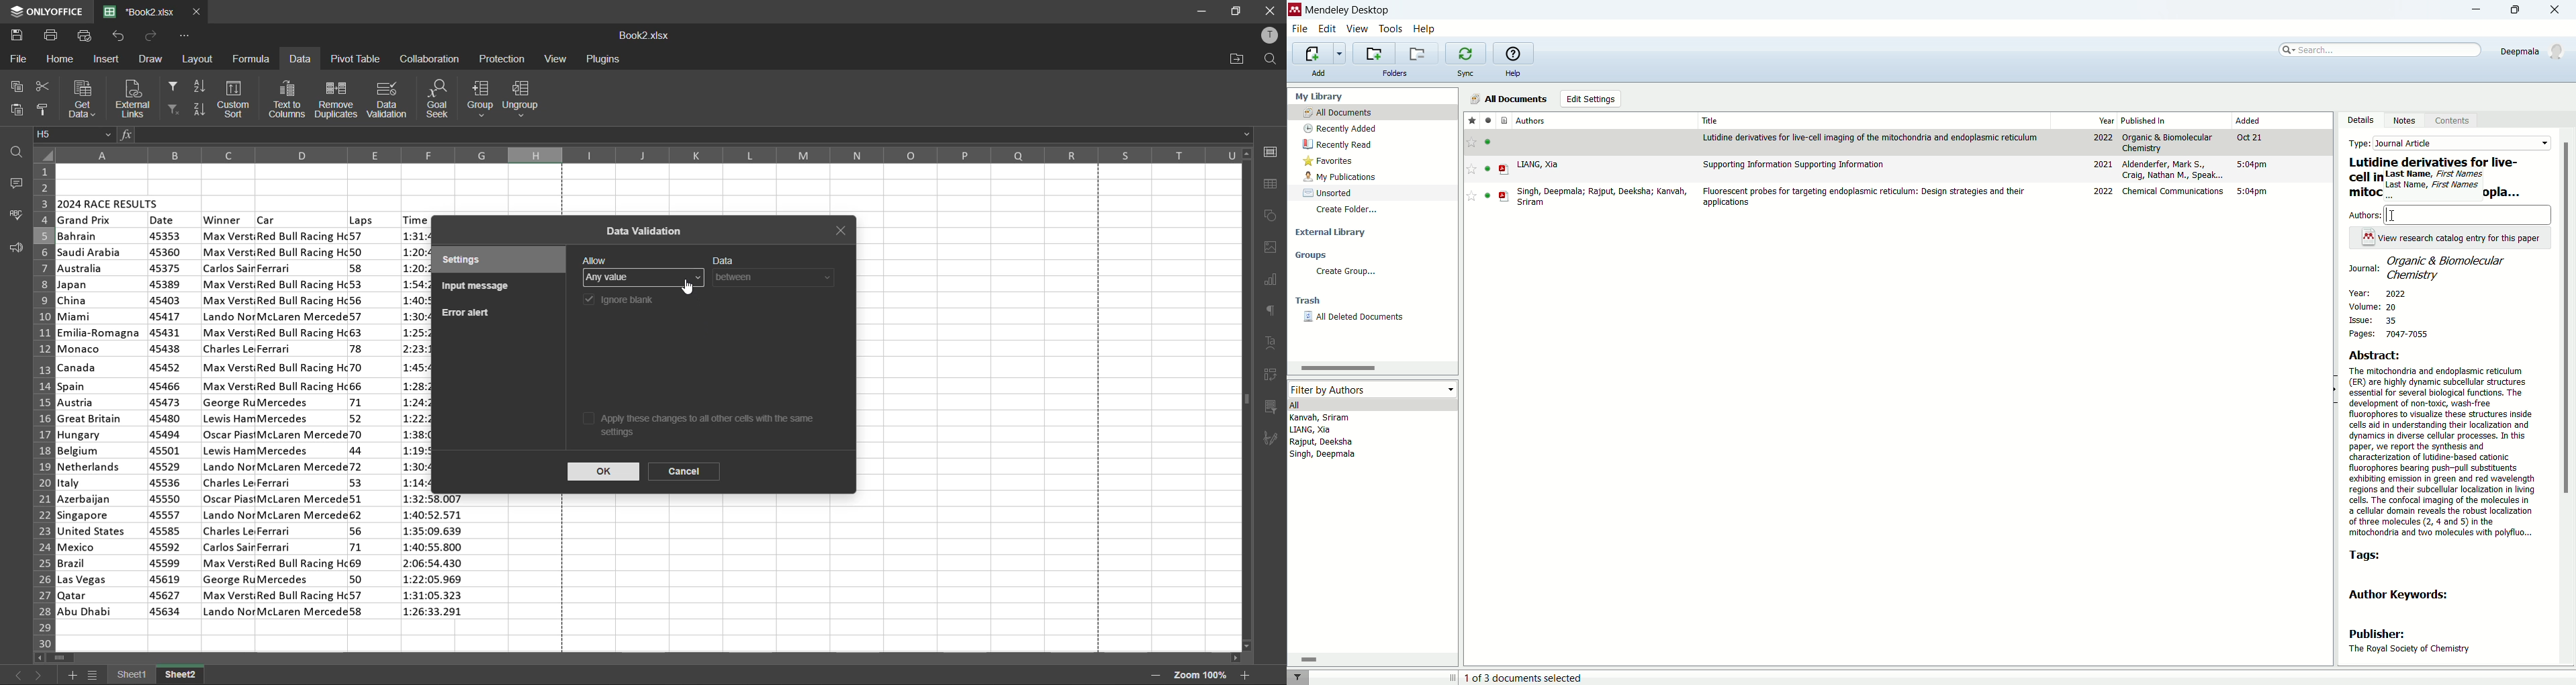  Describe the element at coordinates (1795, 165) in the screenshot. I see `Supporting information Supporting Information` at that location.